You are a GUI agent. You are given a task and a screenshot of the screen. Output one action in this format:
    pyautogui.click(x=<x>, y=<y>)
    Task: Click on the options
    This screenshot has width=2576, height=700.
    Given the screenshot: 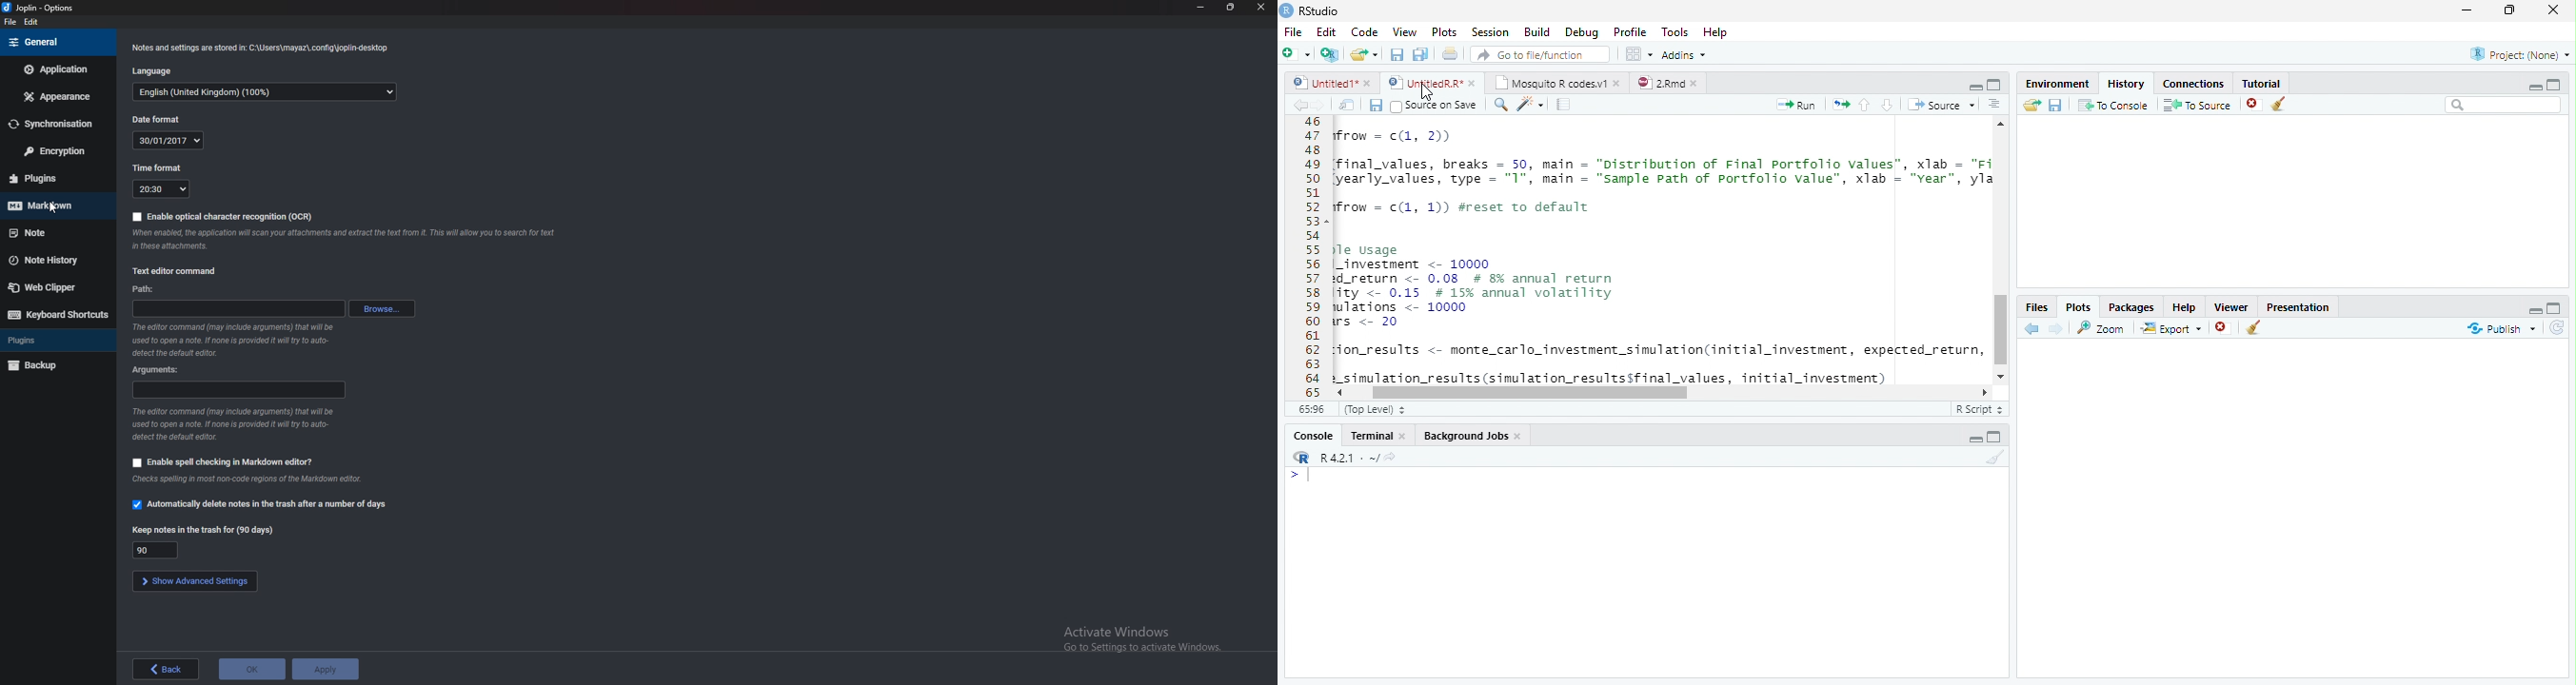 What is the action you would take?
    pyautogui.click(x=43, y=7)
    